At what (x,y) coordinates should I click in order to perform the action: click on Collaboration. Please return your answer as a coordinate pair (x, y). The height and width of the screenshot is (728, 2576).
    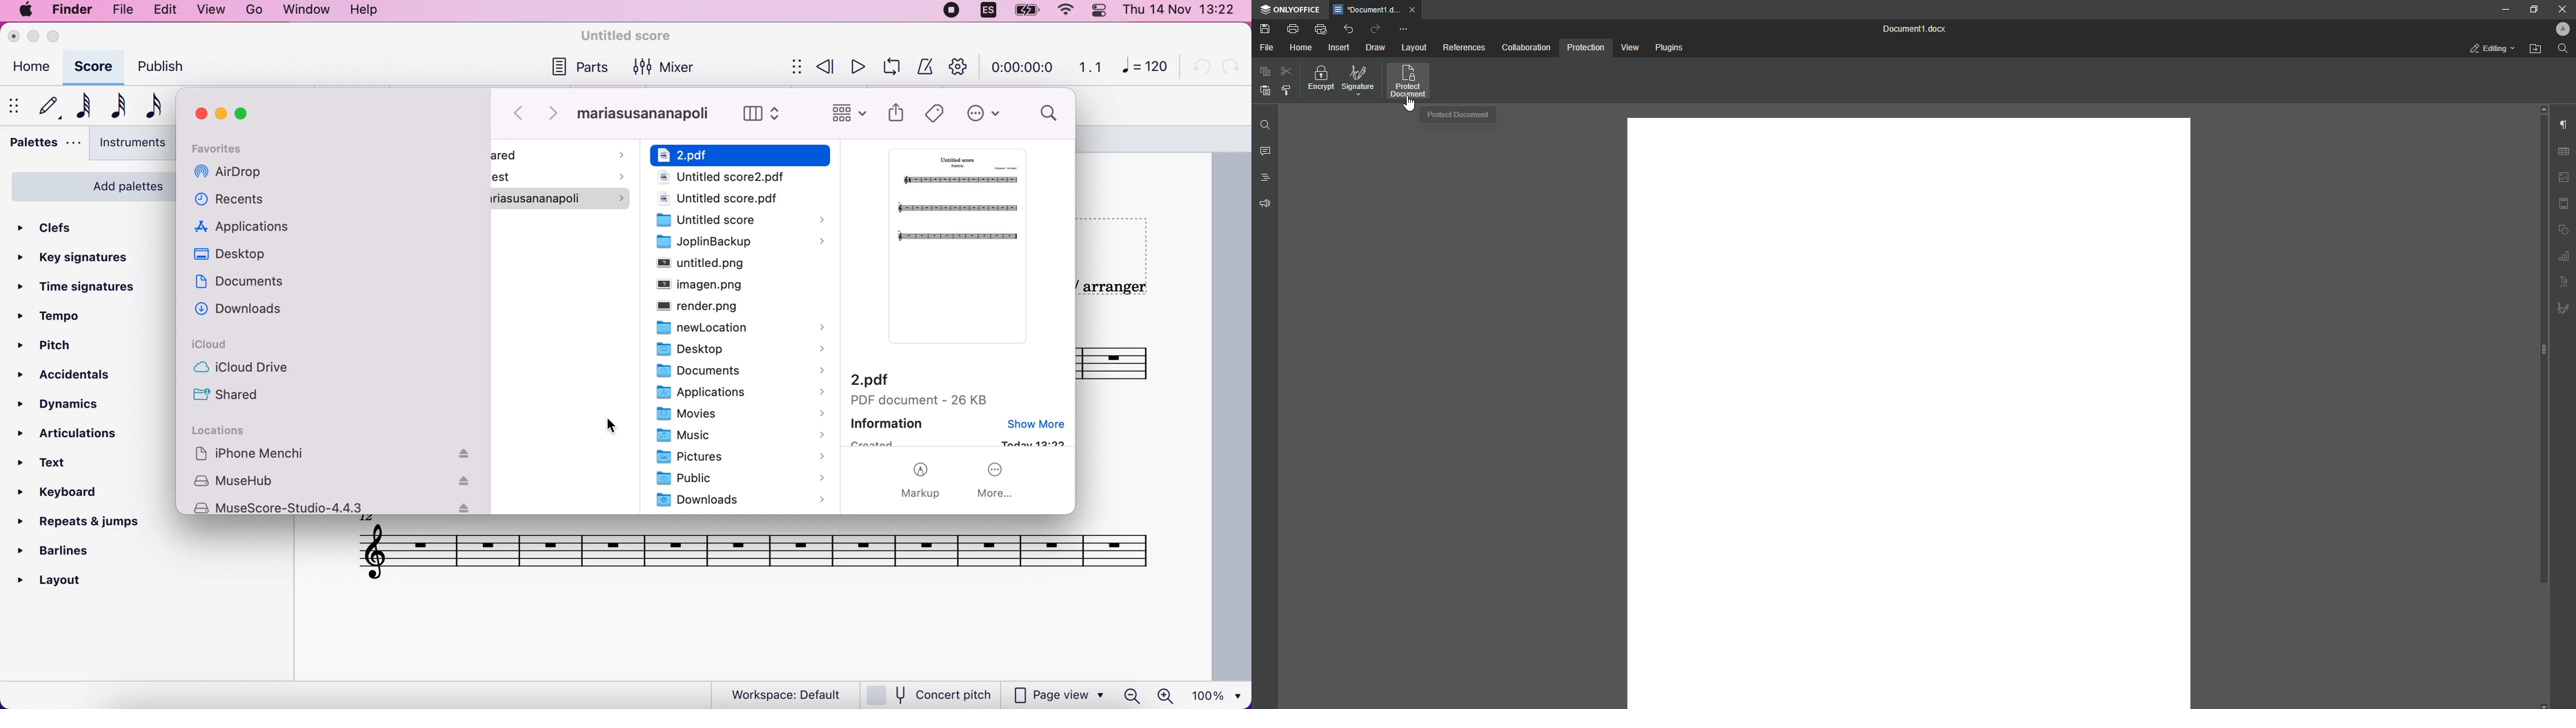
    Looking at the image, I should click on (1525, 48).